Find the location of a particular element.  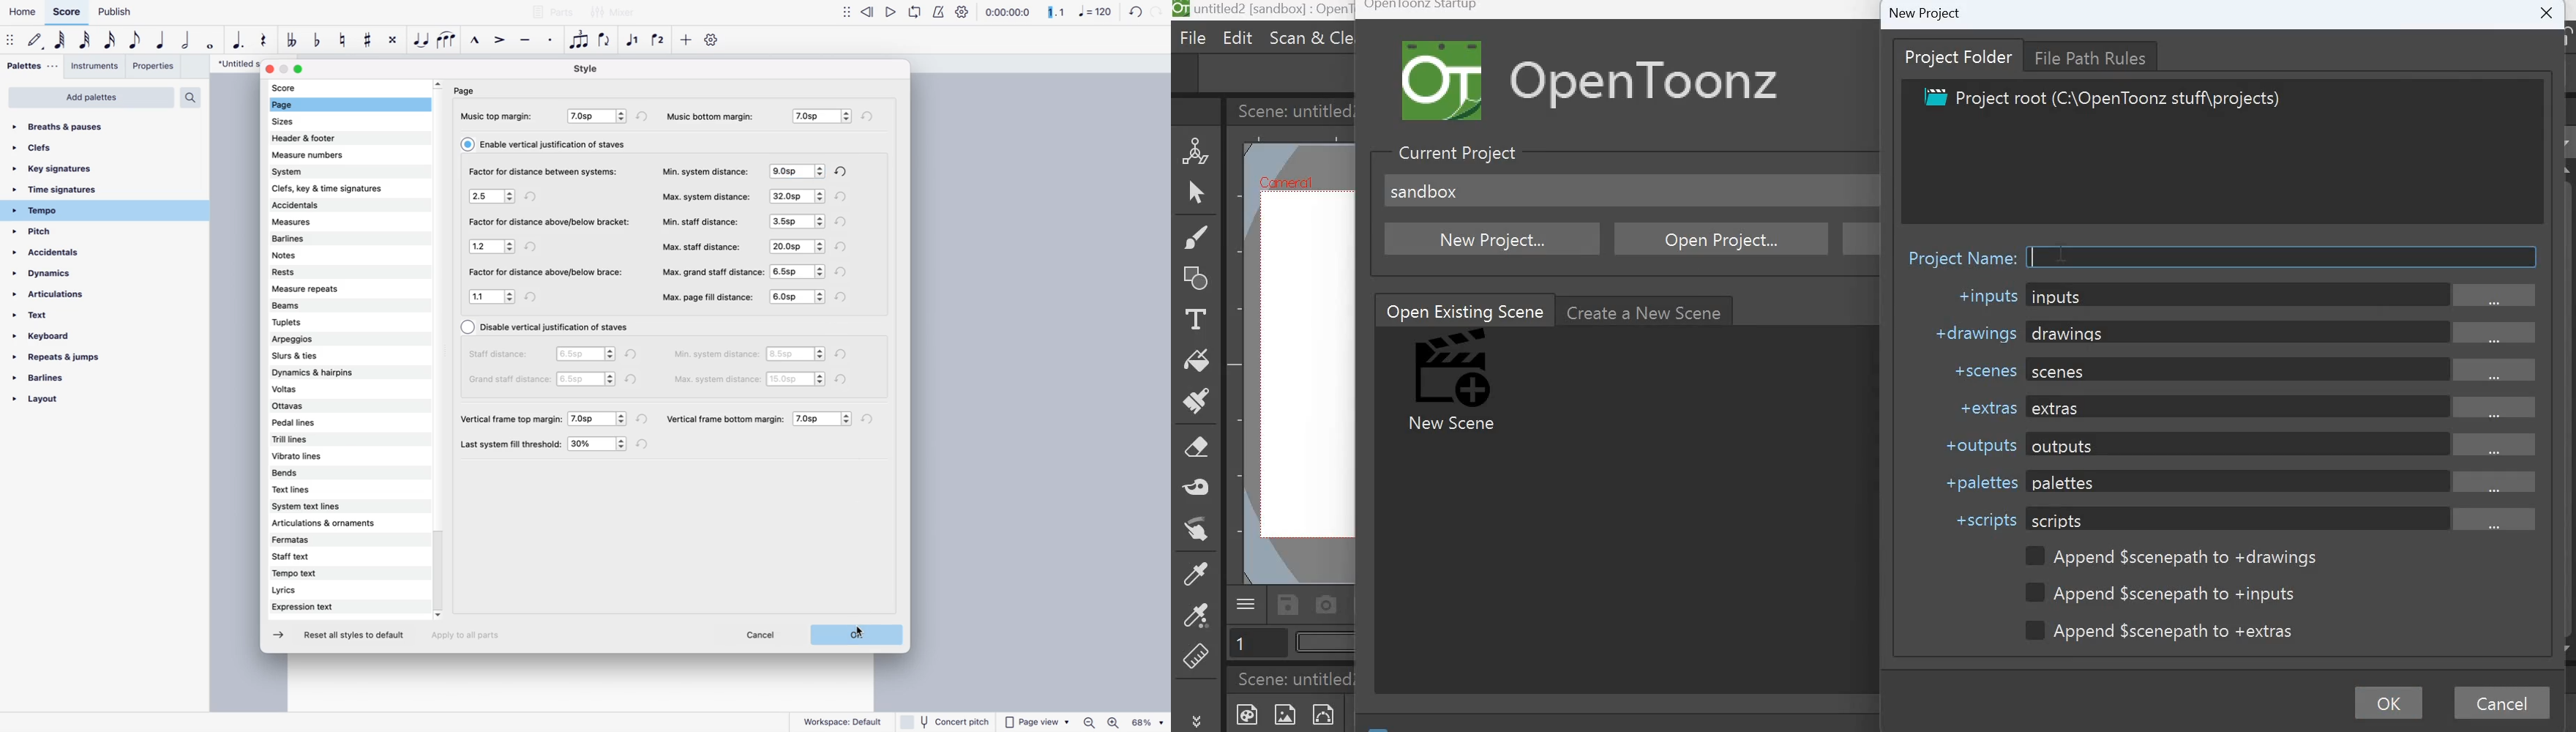

refresh is located at coordinates (846, 171).